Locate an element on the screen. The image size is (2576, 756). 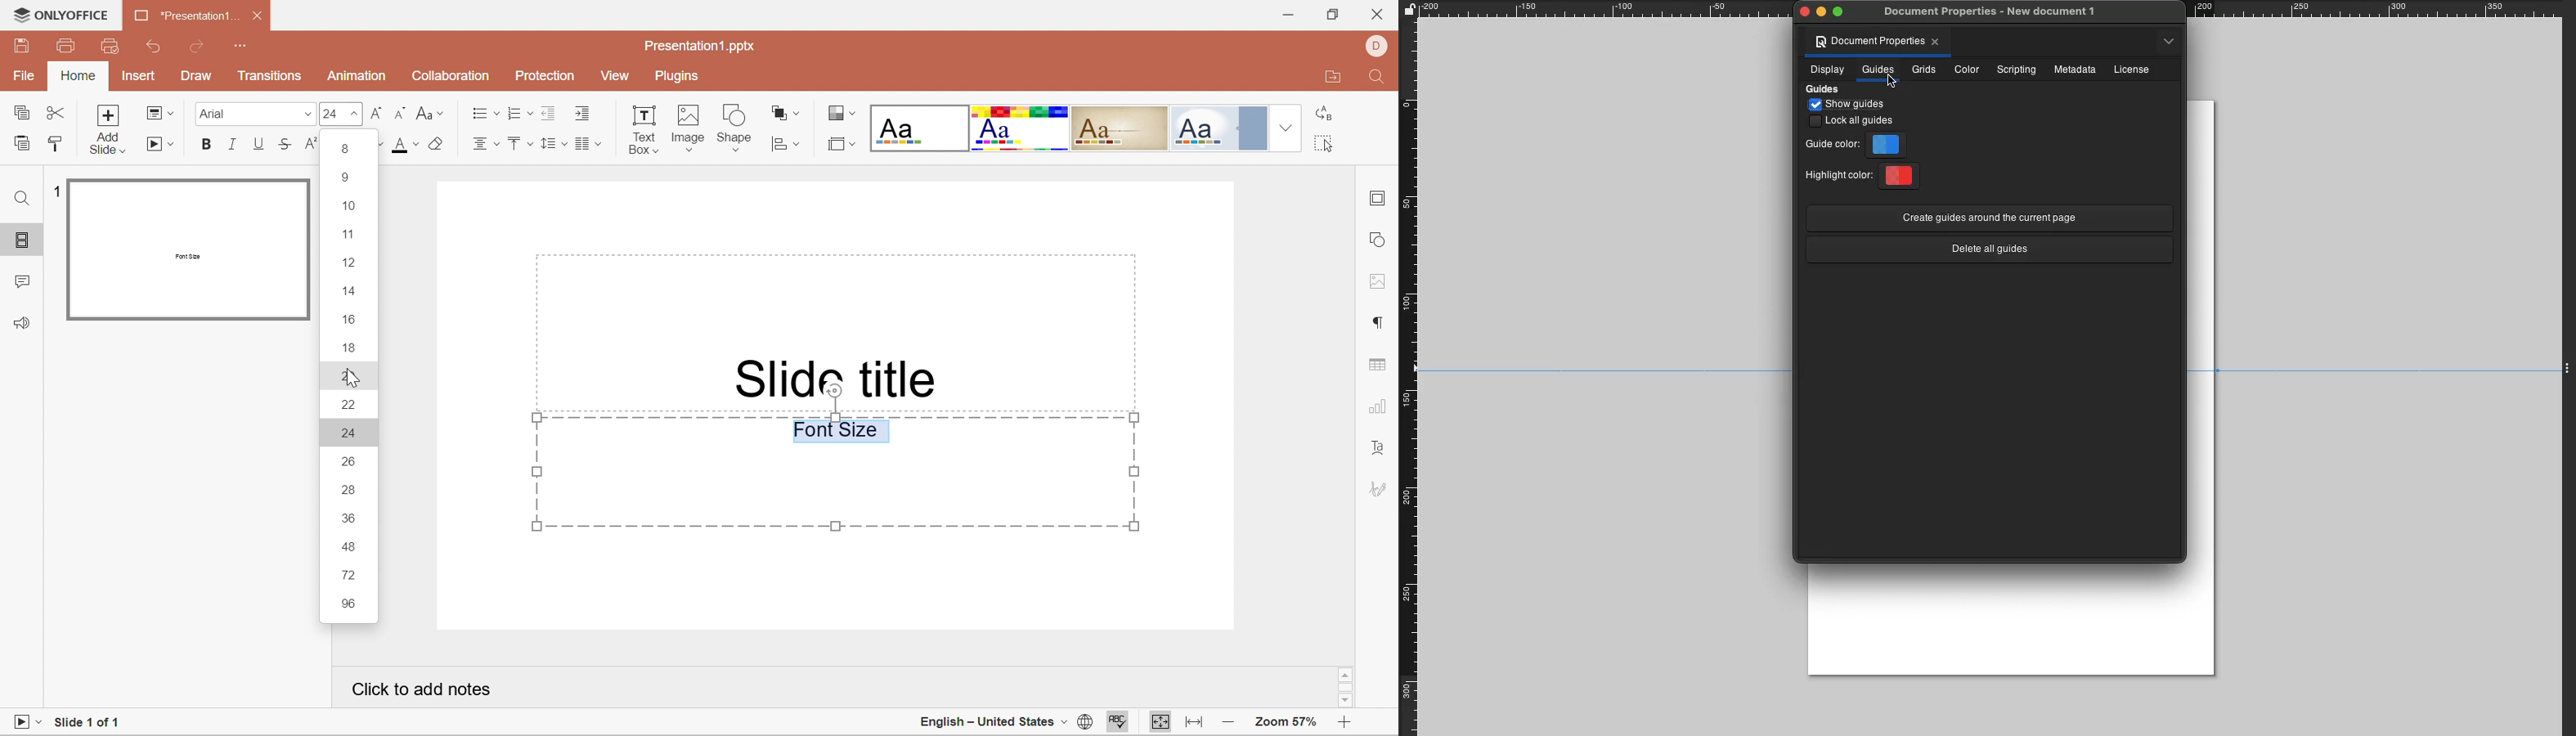
Strikethrough is located at coordinates (286, 141).